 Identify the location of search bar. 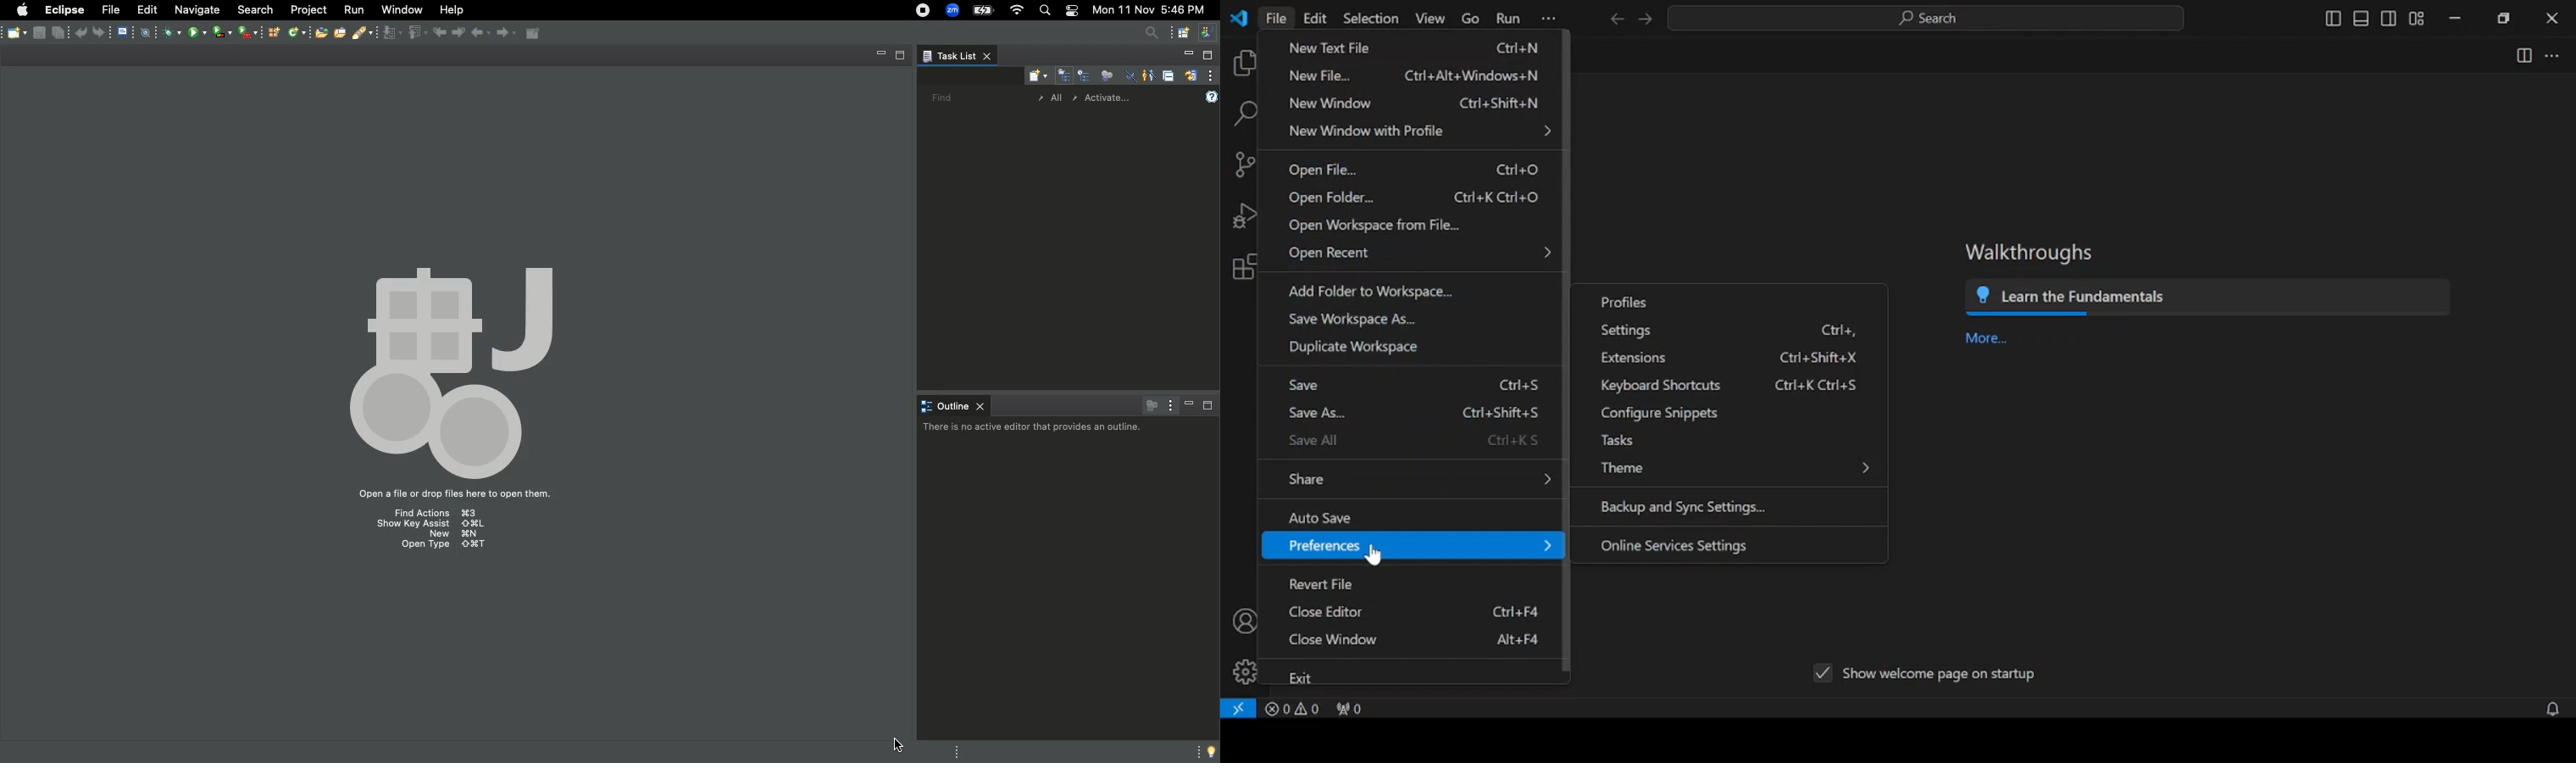
(1926, 19).